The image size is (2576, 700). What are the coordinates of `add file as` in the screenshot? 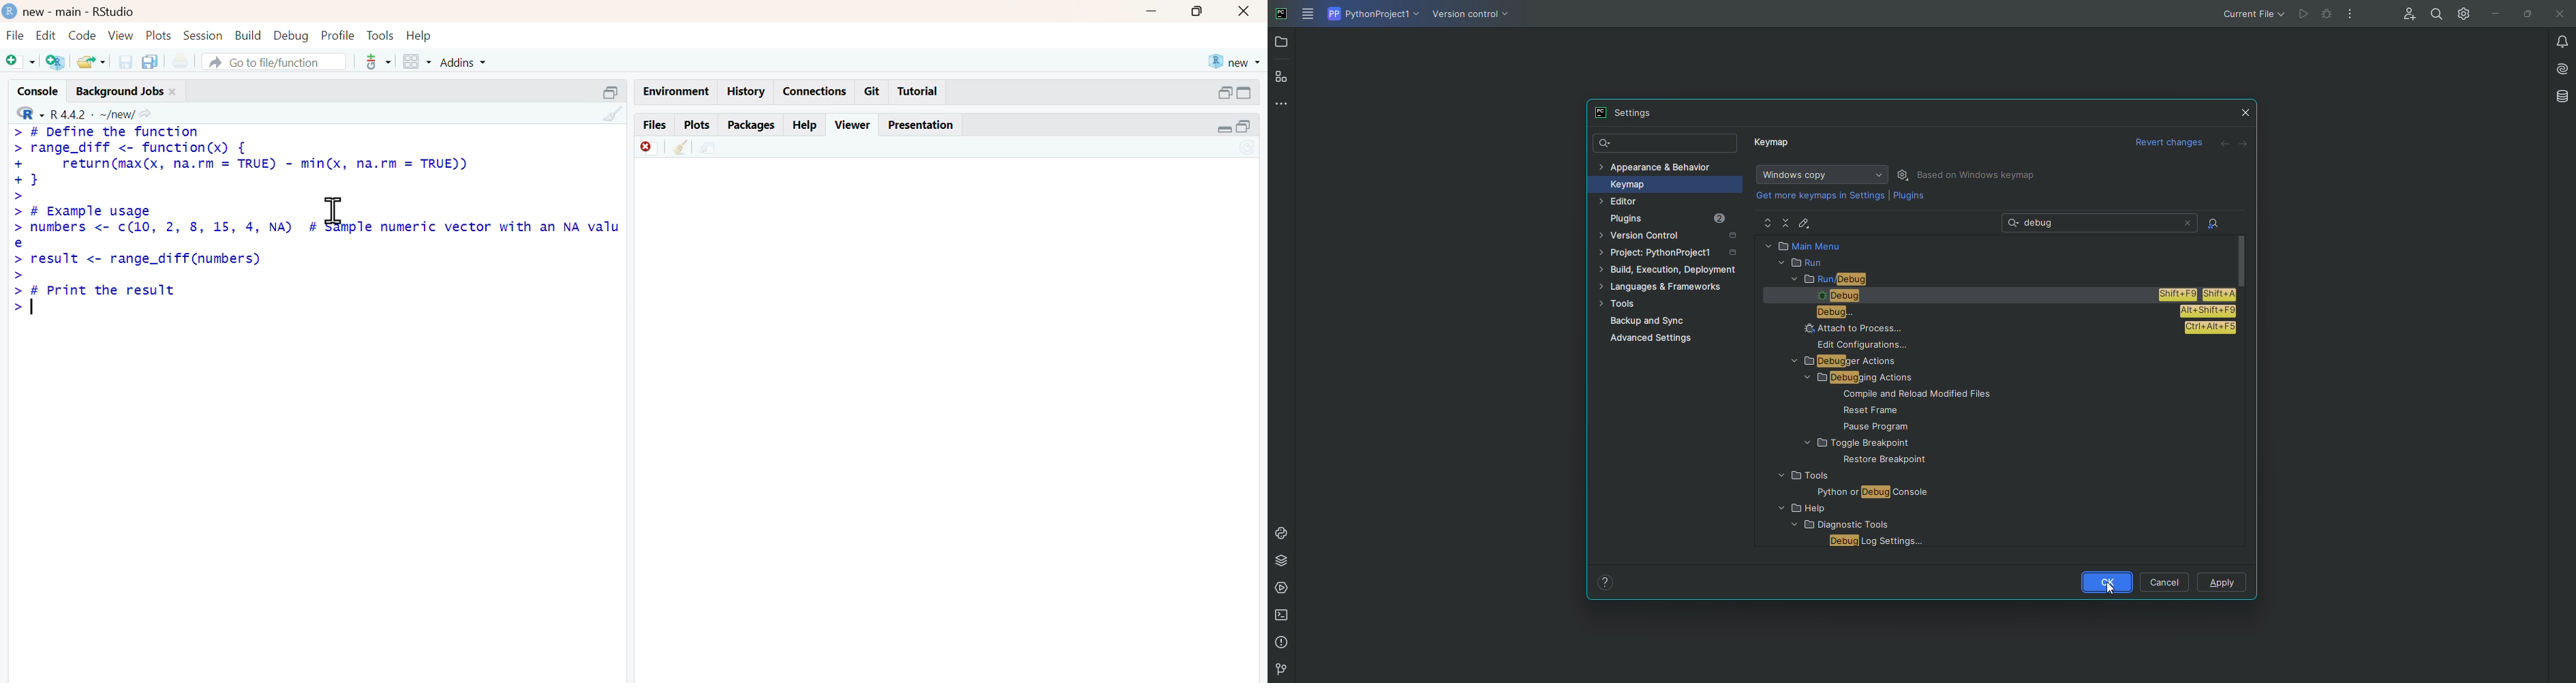 It's located at (22, 62).